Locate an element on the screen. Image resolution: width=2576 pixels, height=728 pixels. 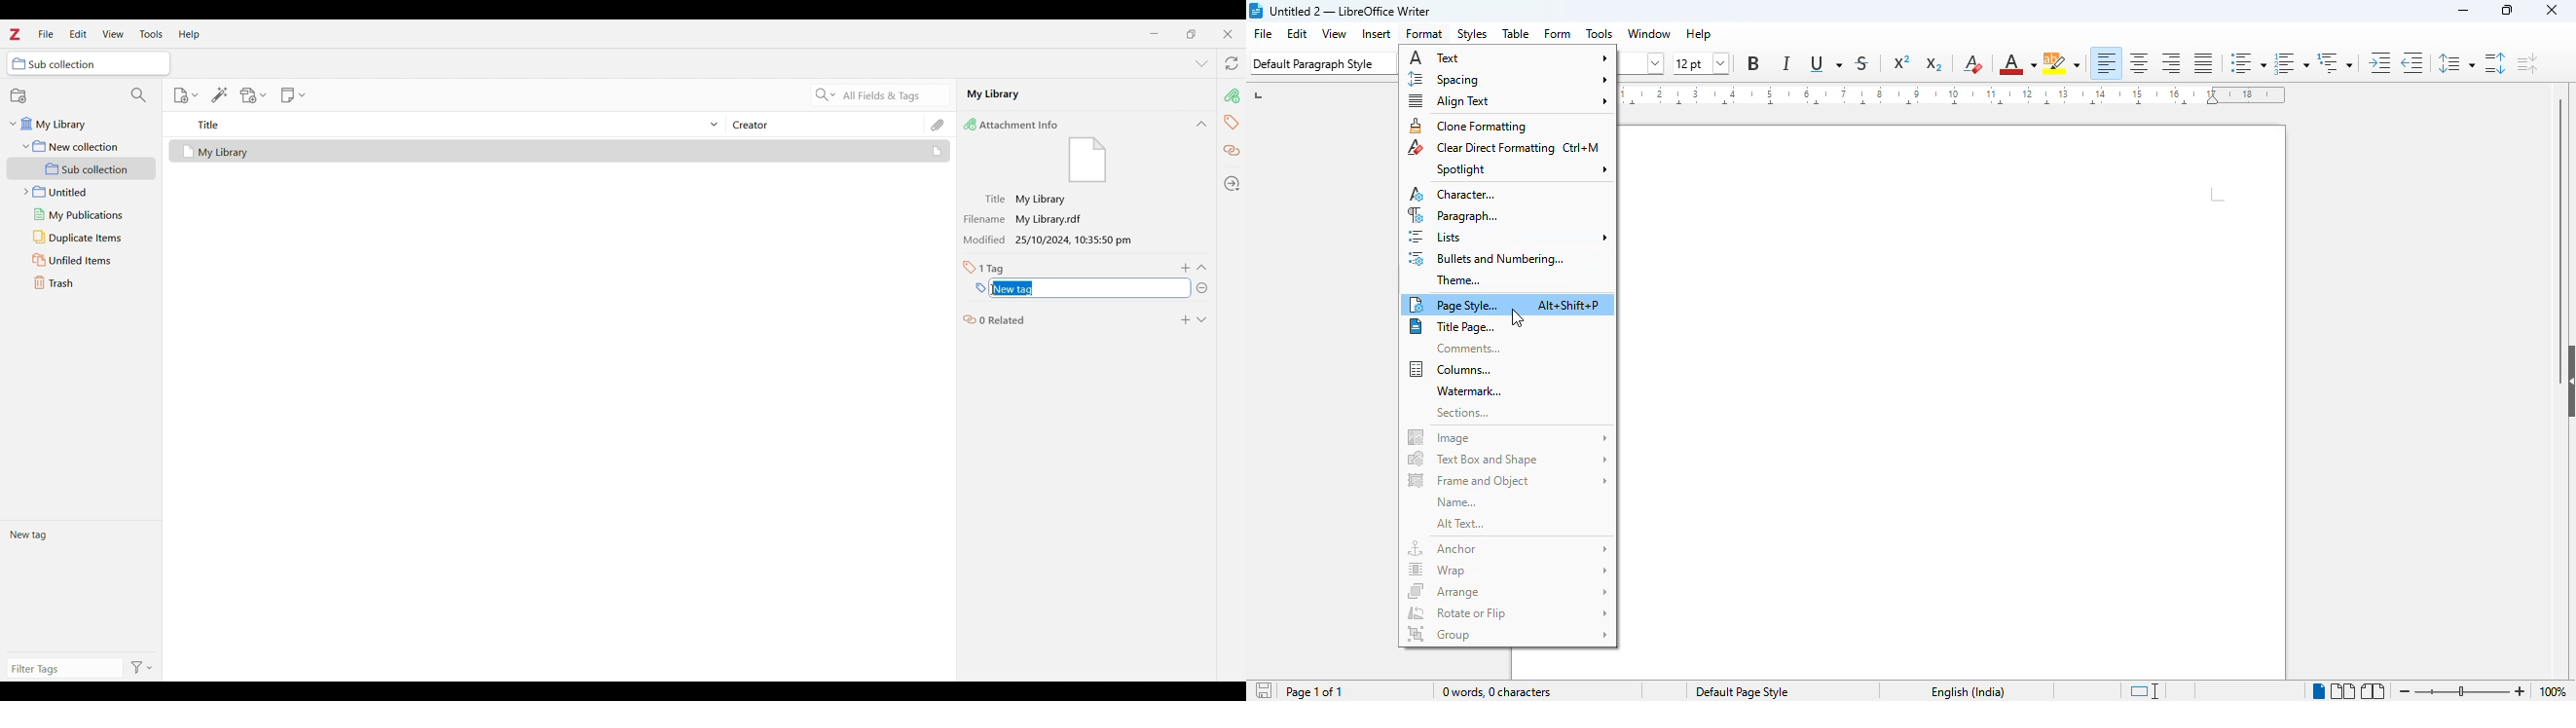
New item options is located at coordinates (186, 95).